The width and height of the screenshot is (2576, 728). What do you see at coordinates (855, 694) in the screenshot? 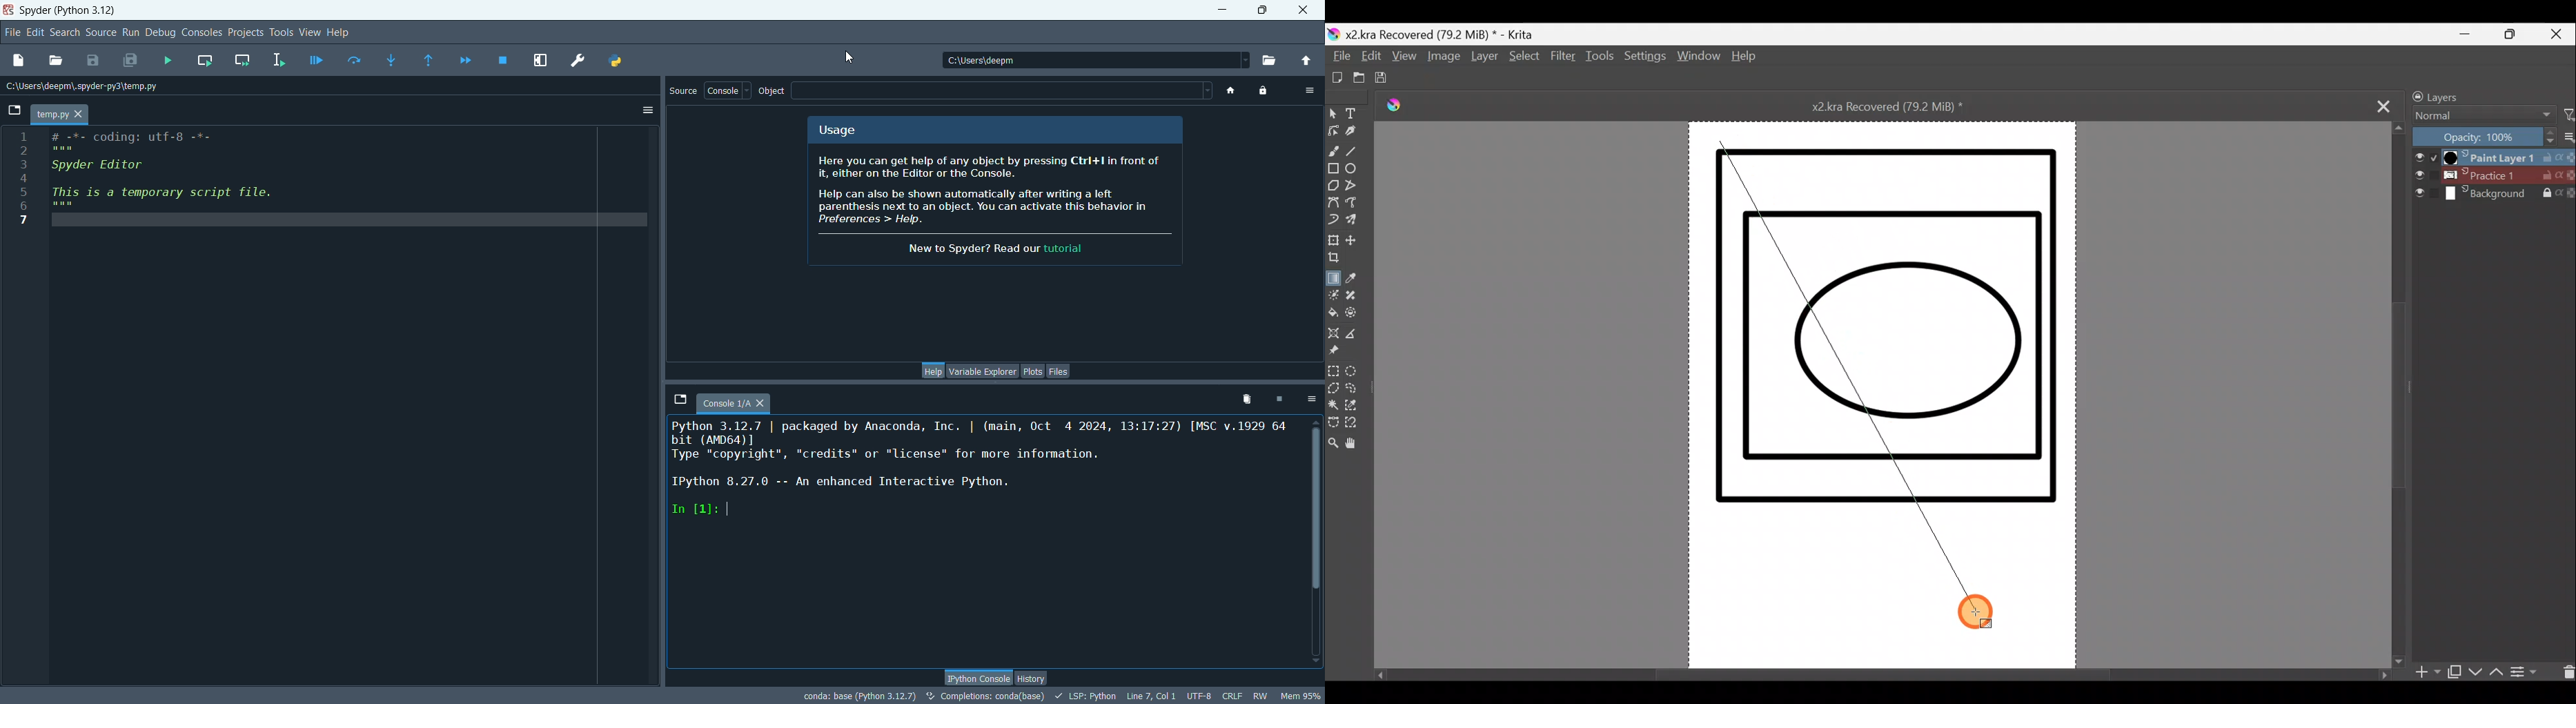
I see `conda:base` at bounding box center [855, 694].